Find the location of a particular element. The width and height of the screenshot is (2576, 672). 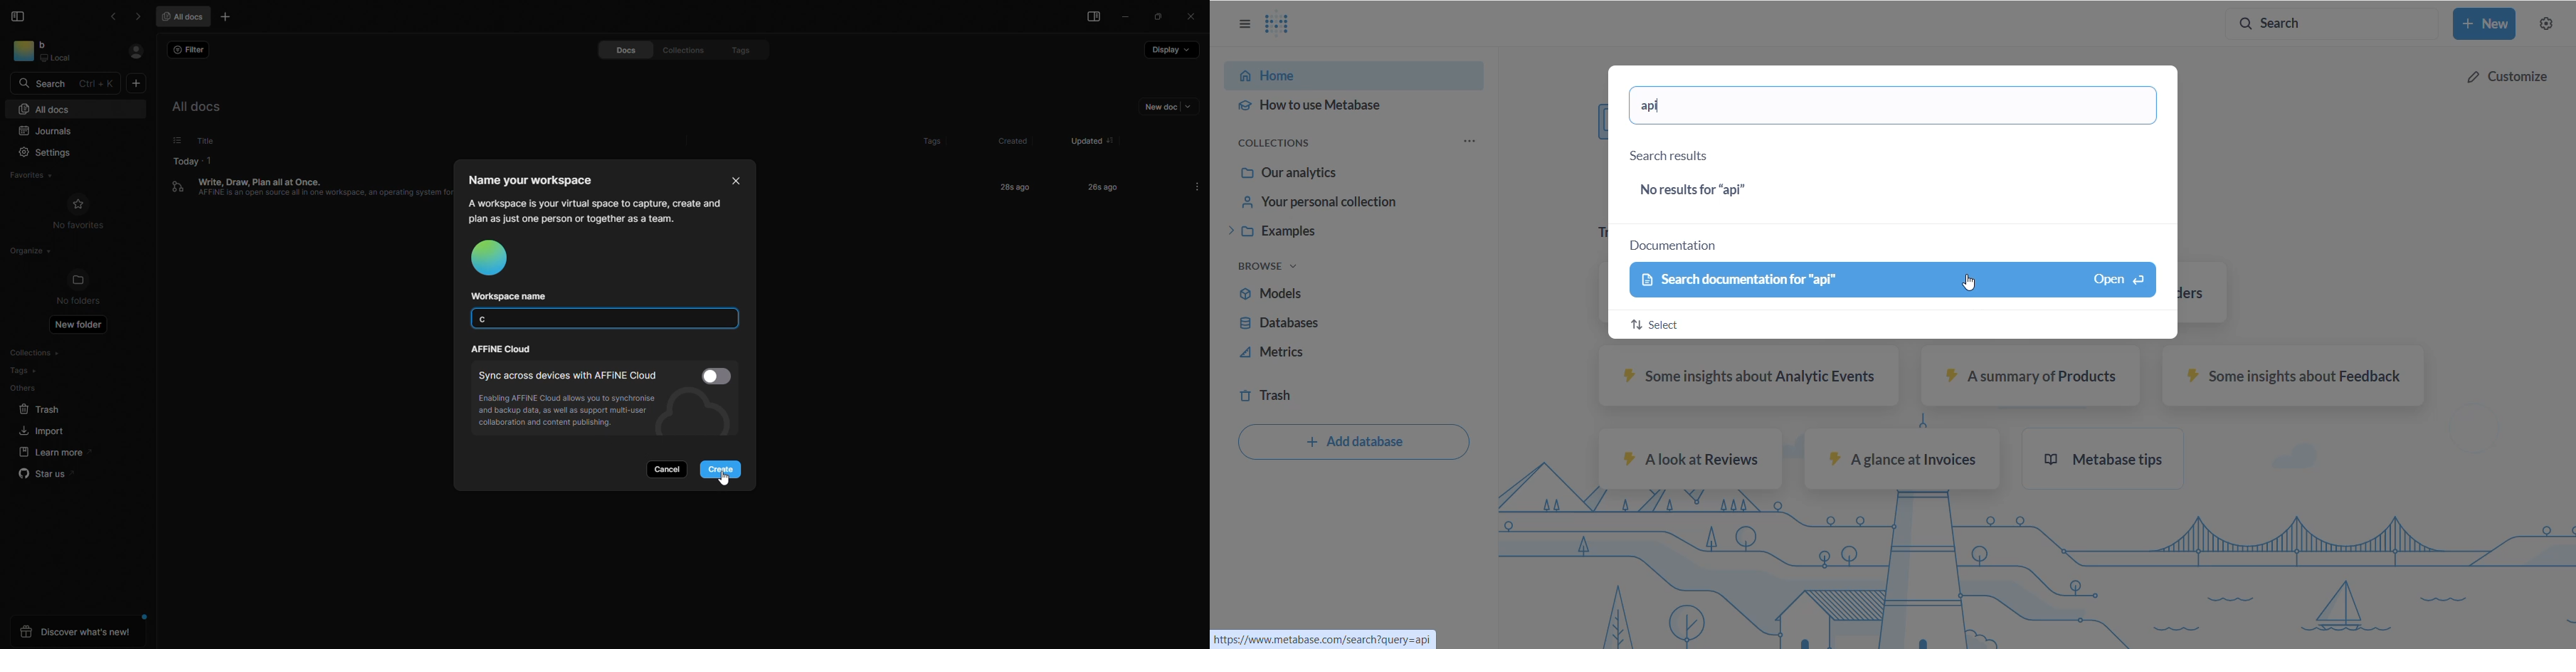

al docs is located at coordinates (205, 106).